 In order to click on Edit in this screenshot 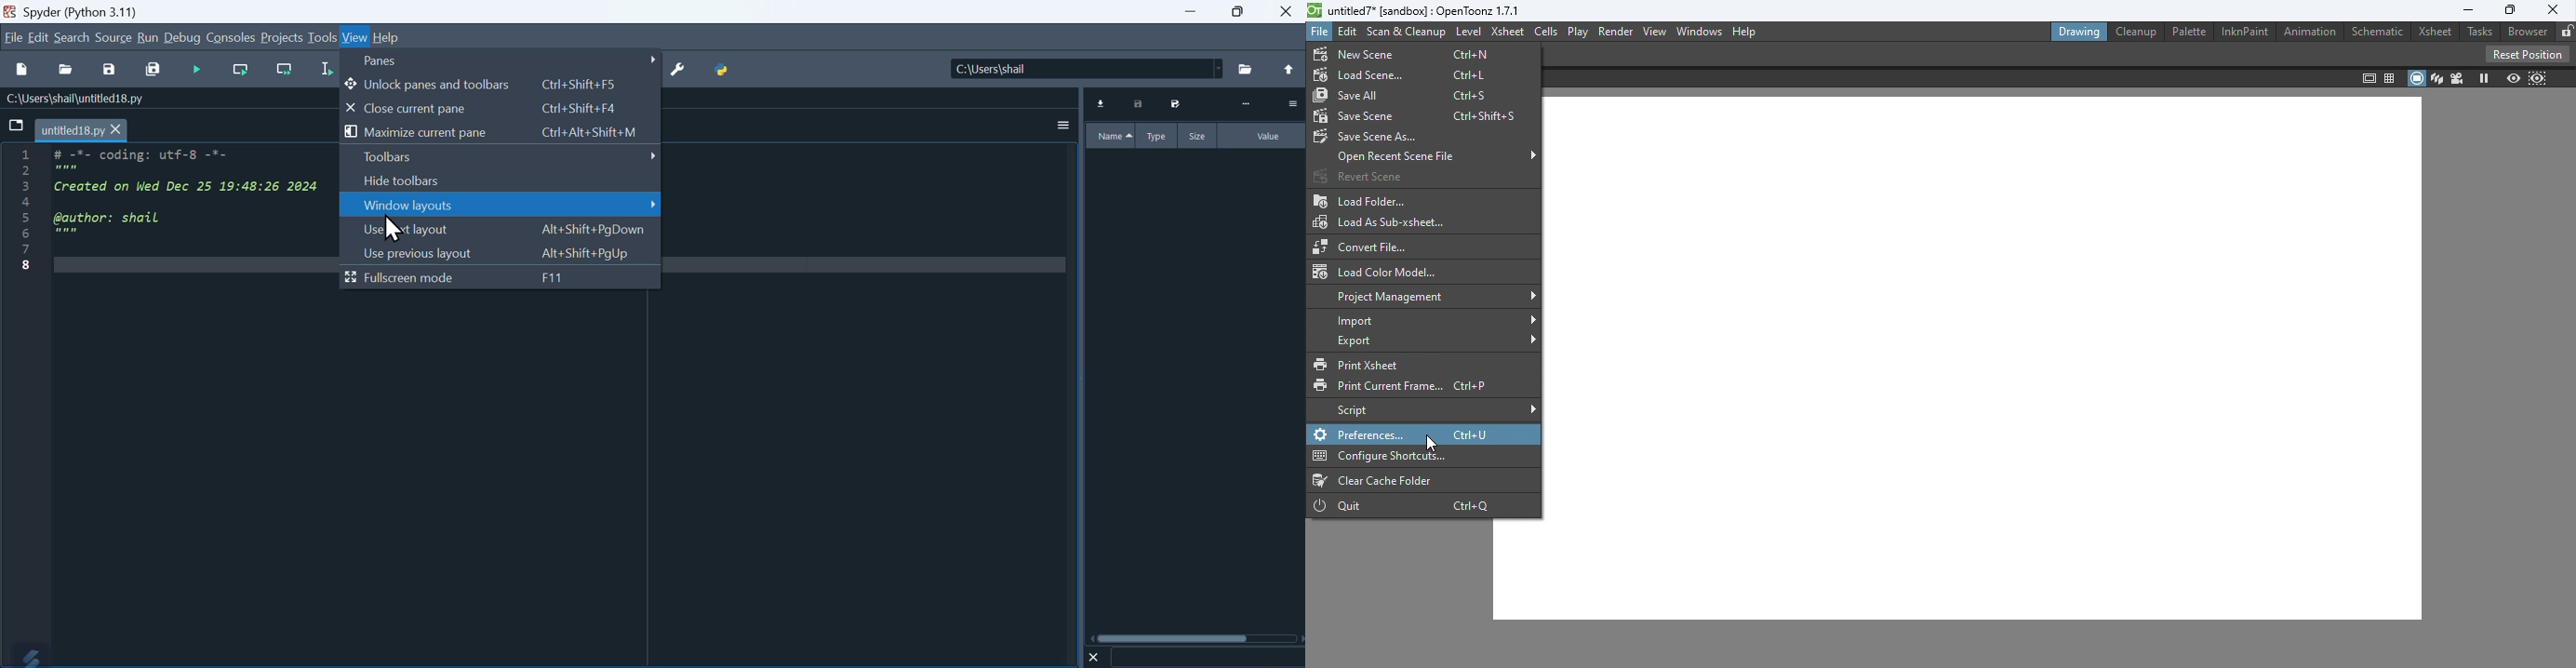, I will do `click(40, 37)`.